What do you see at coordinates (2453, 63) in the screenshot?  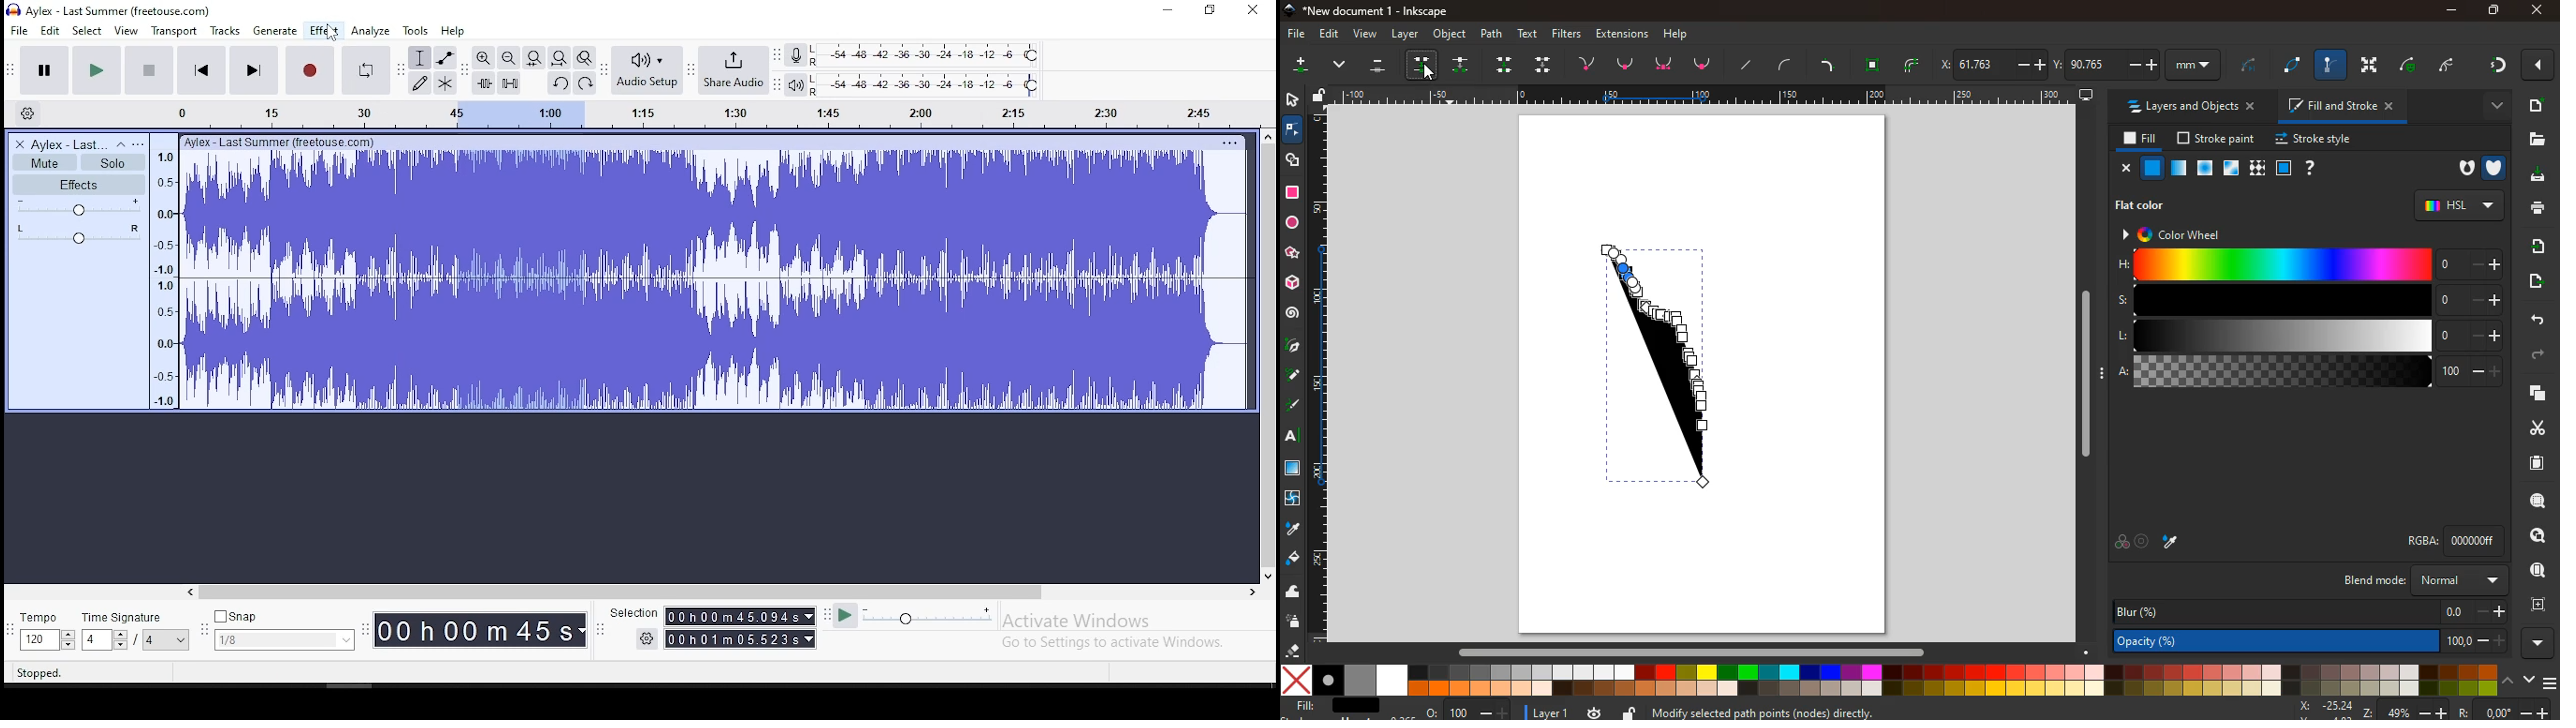 I see `angle` at bounding box center [2453, 63].